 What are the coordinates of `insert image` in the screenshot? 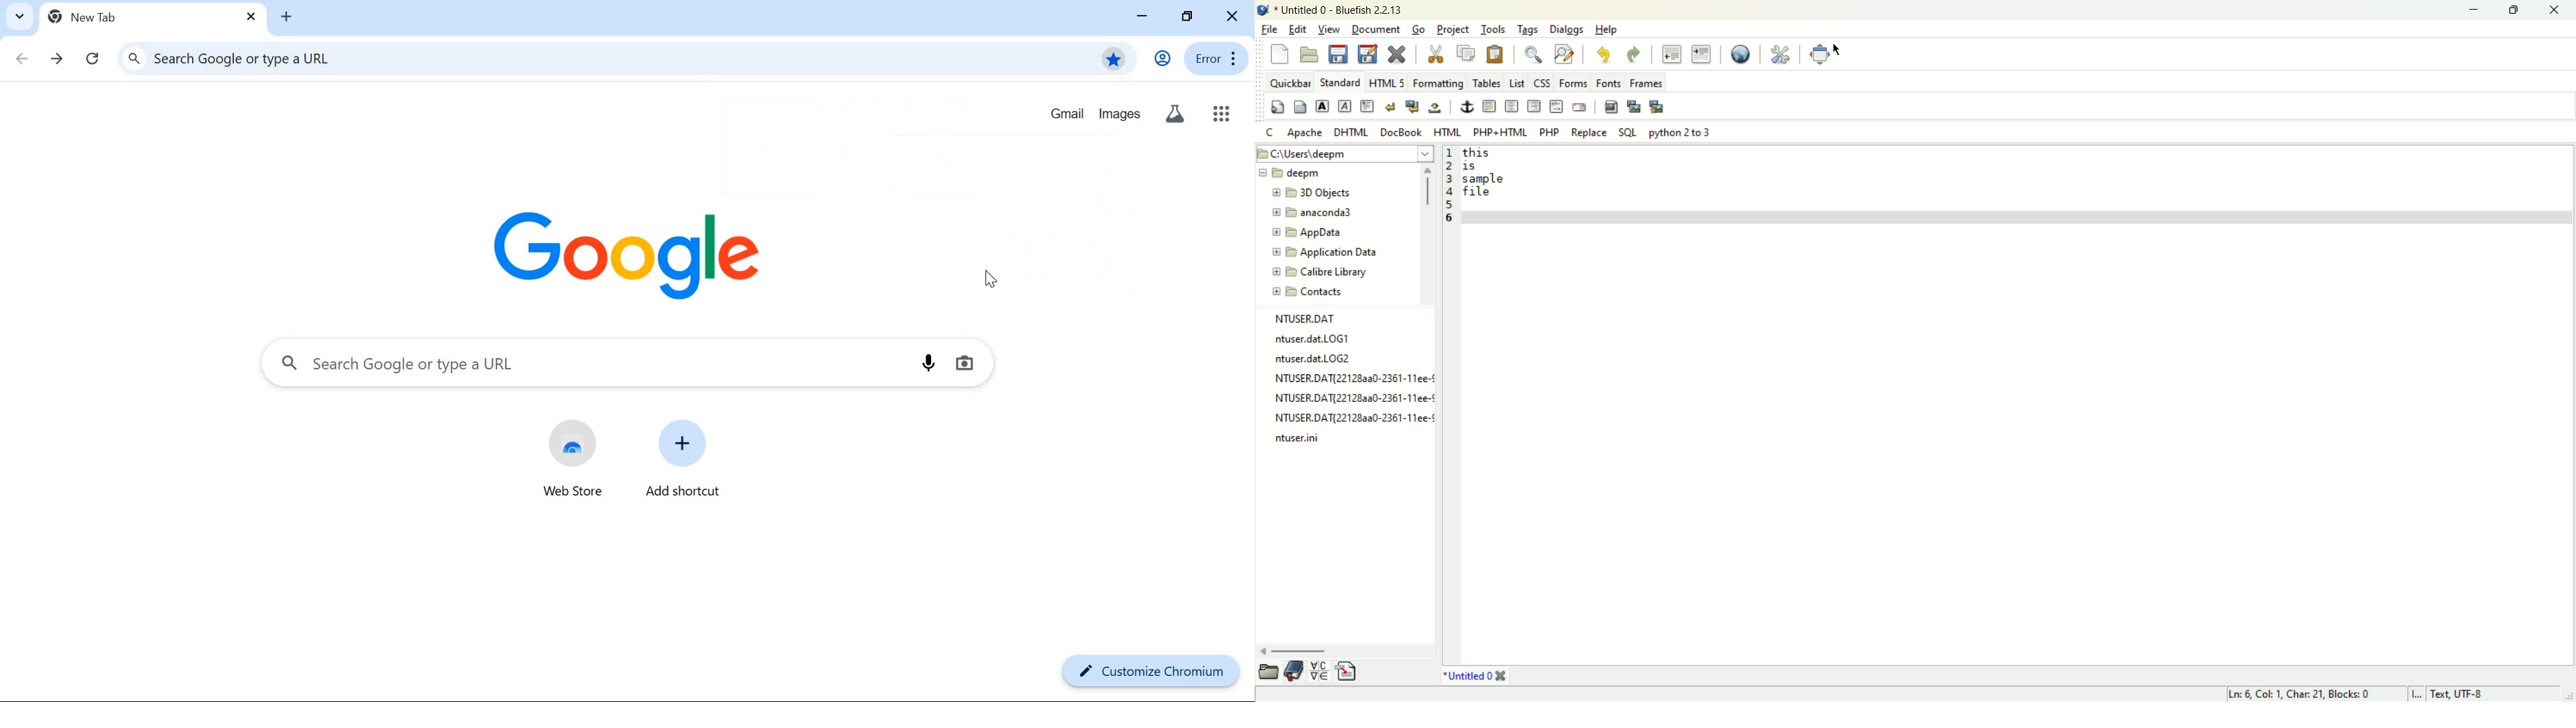 It's located at (1611, 107).